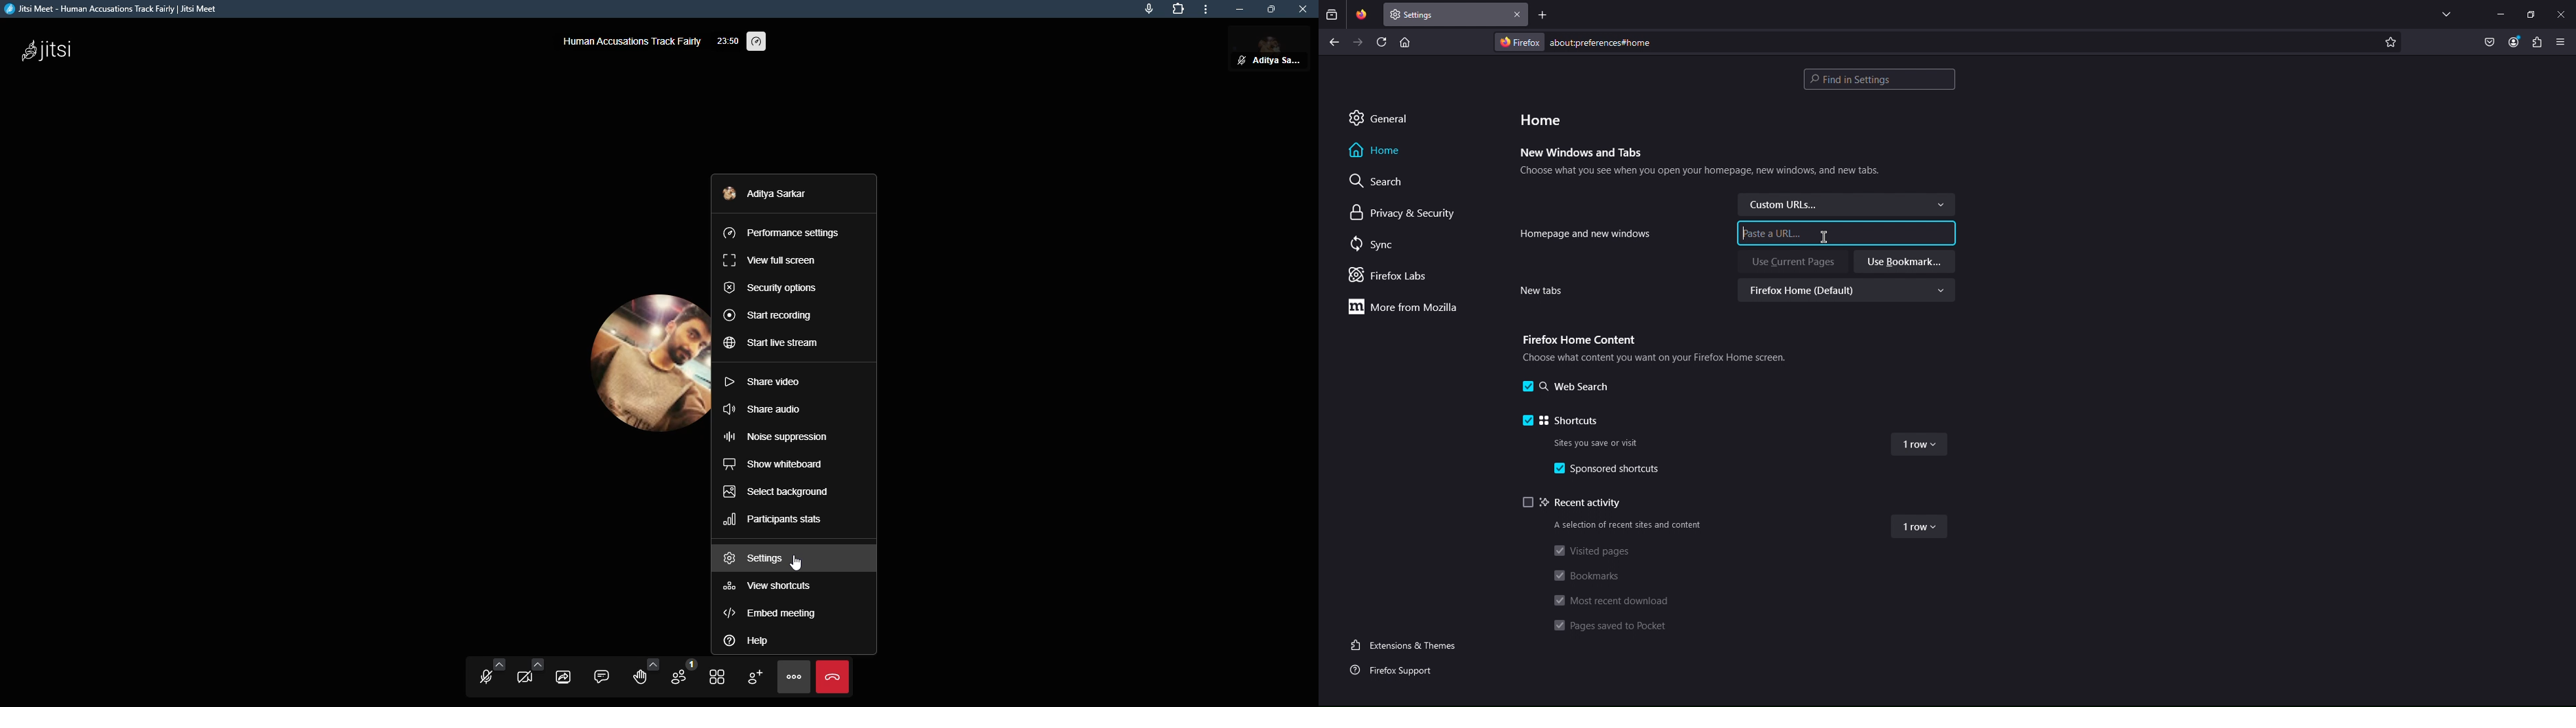 The width and height of the screenshot is (2576, 728). I want to click on Back, so click(1334, 42).